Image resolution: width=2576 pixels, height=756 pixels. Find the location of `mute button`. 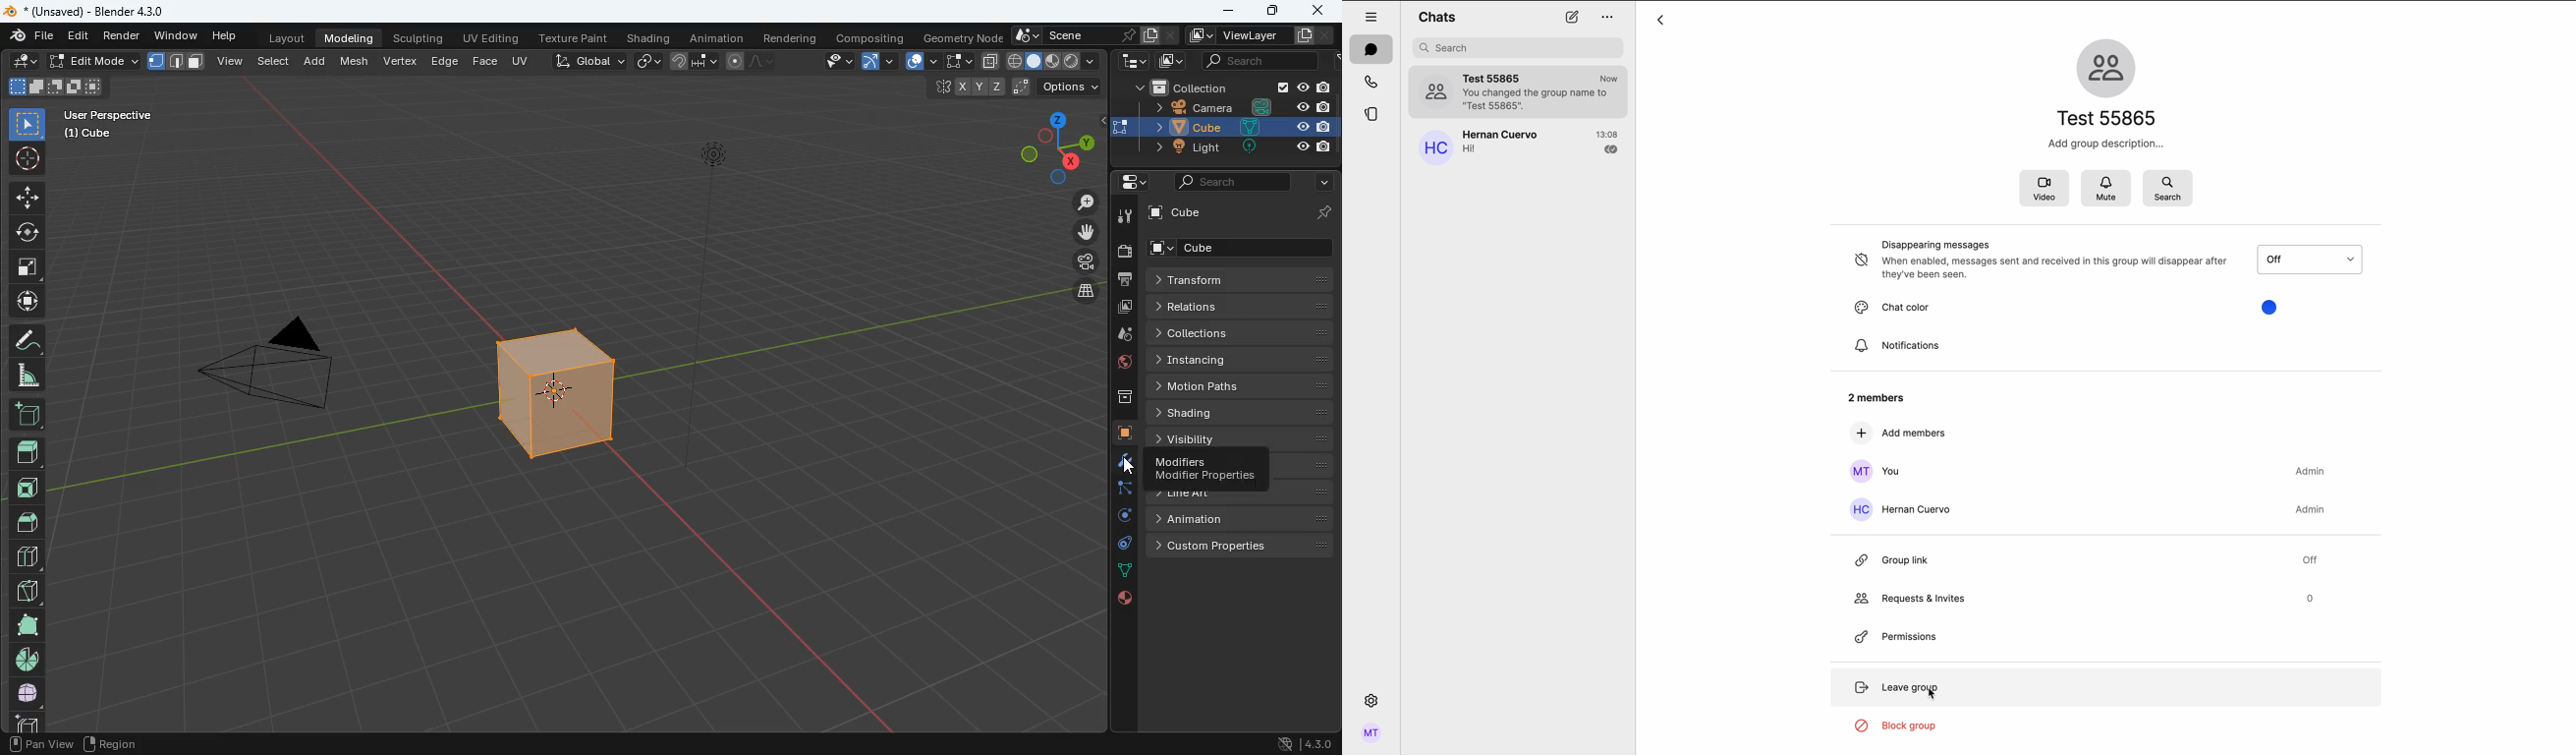

mute button is located at coordinates (2107, 189).